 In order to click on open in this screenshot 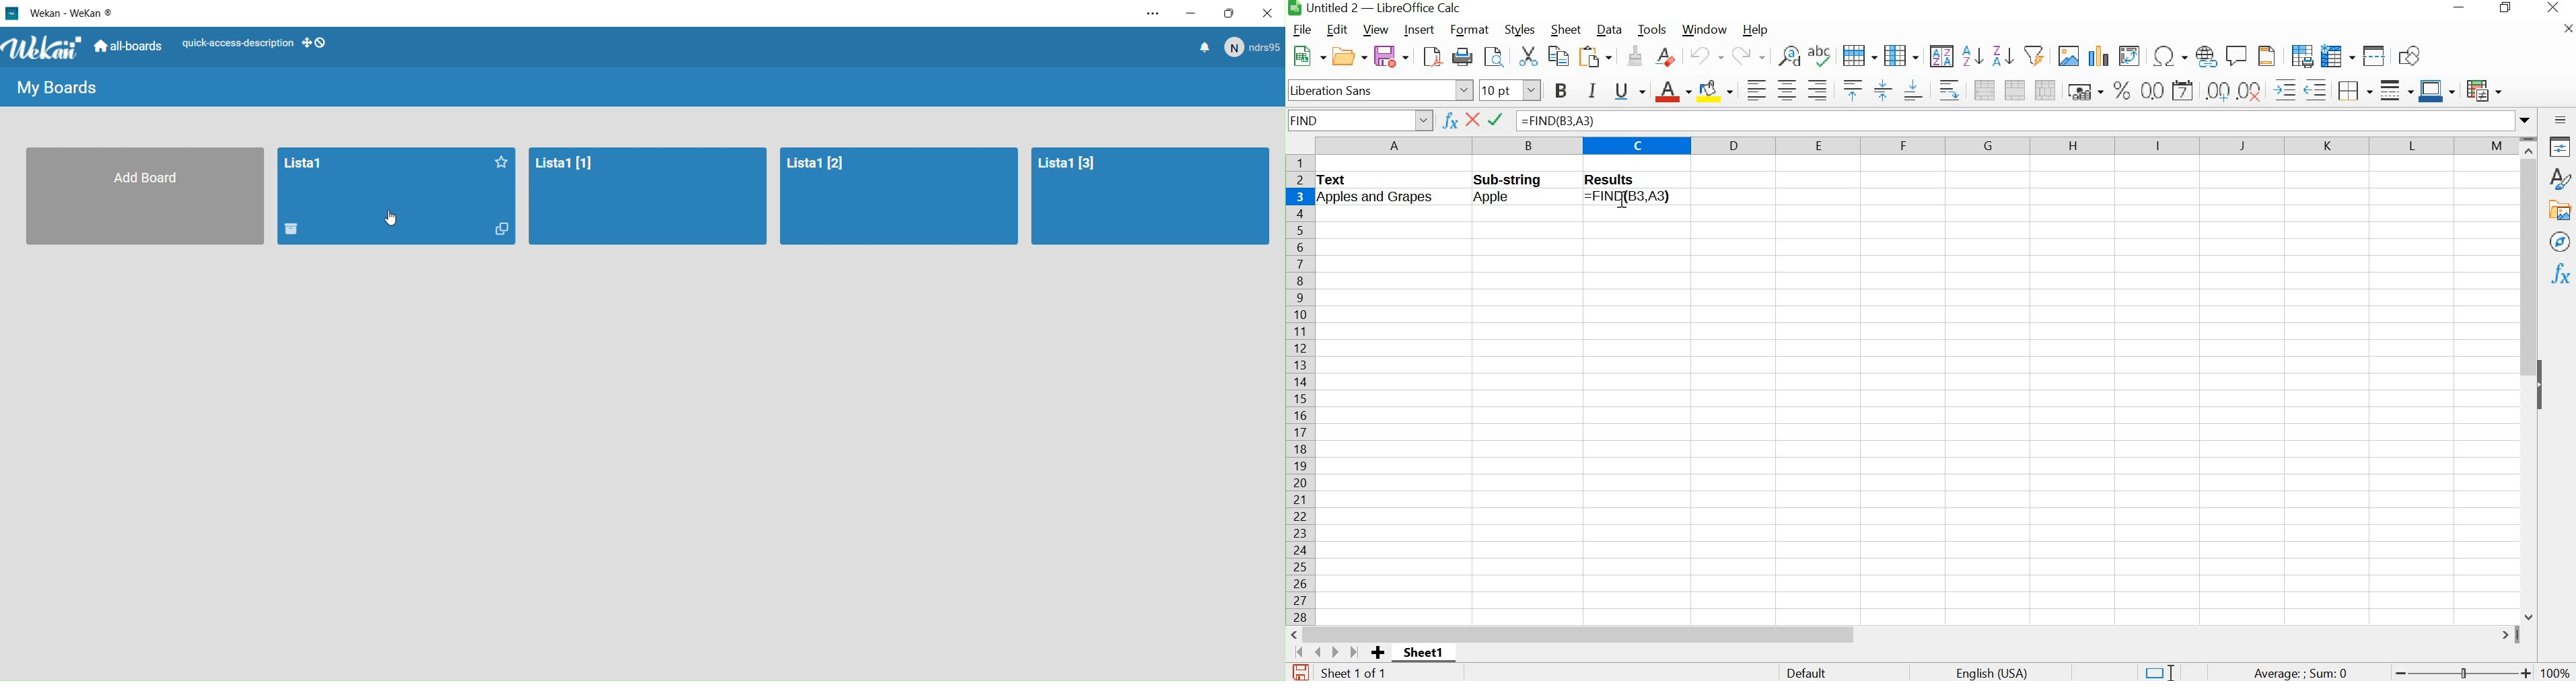, I will do `click(1349, 54)`.